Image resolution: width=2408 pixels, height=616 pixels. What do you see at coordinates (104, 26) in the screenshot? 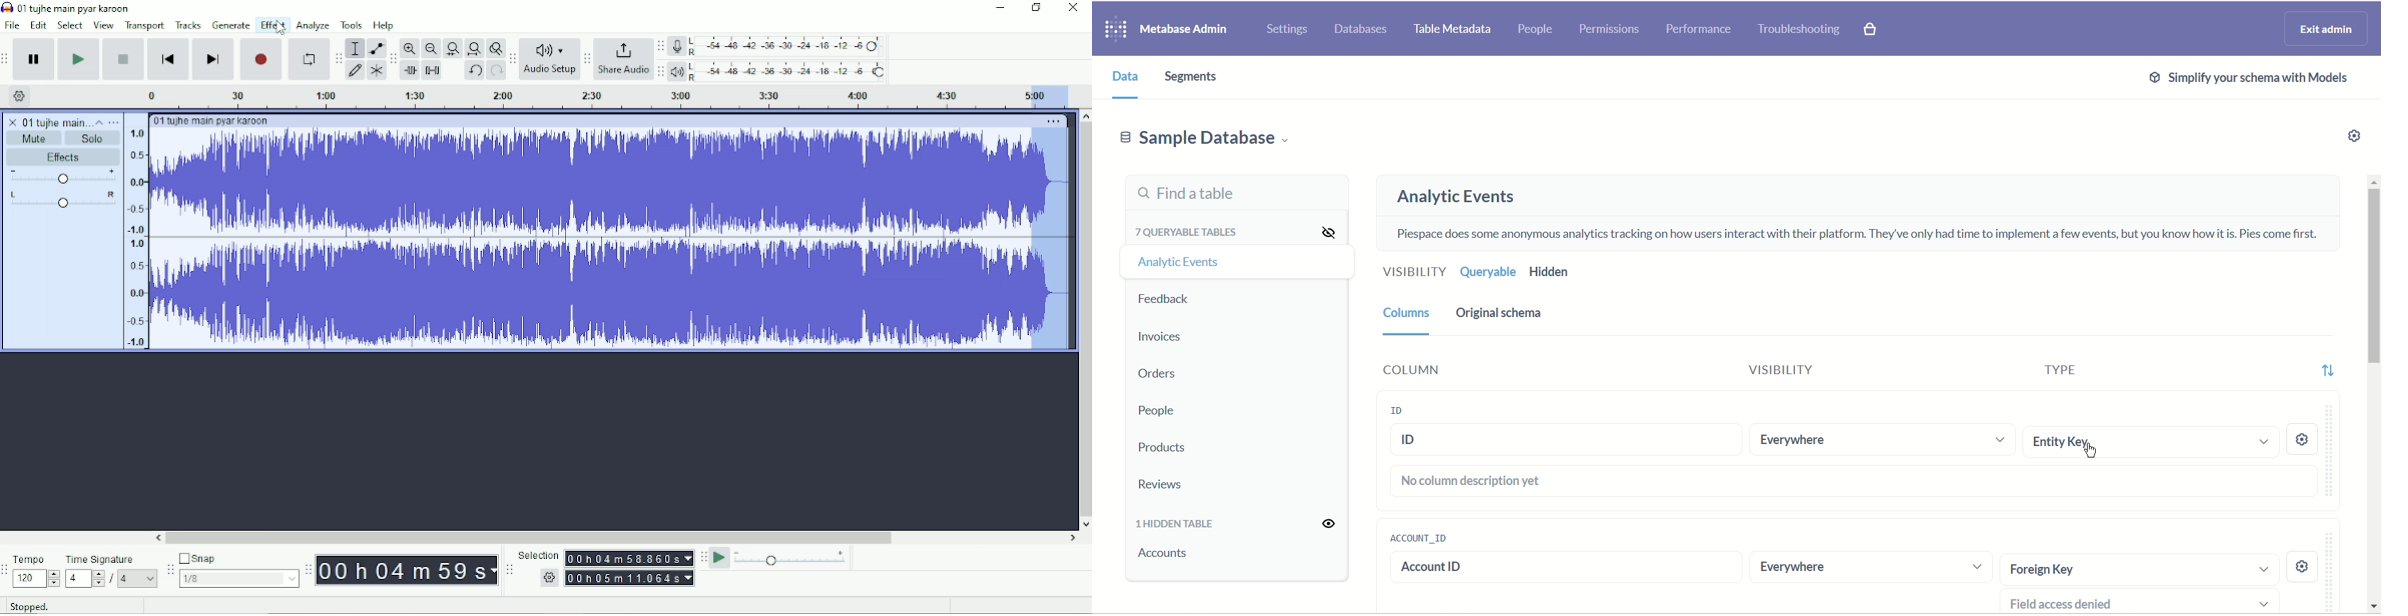
I see `View` at bounding box center [104, 26].